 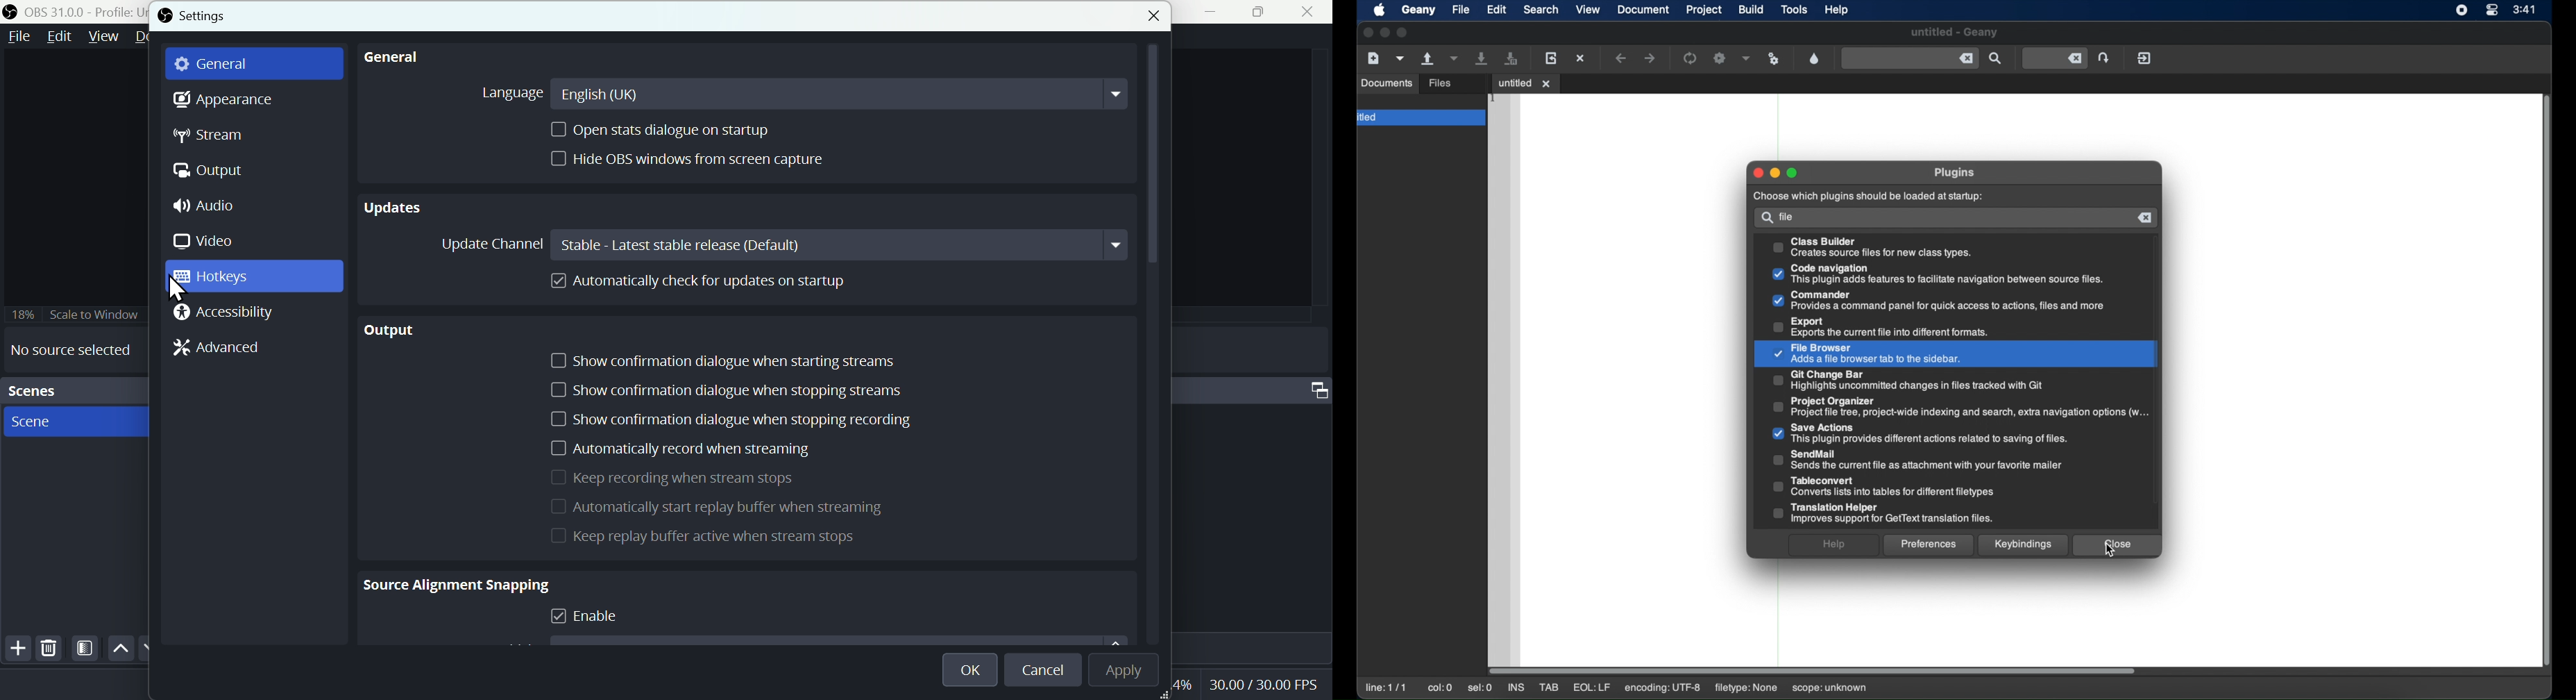 I want to click on Stream, so click(x=220, y=135).